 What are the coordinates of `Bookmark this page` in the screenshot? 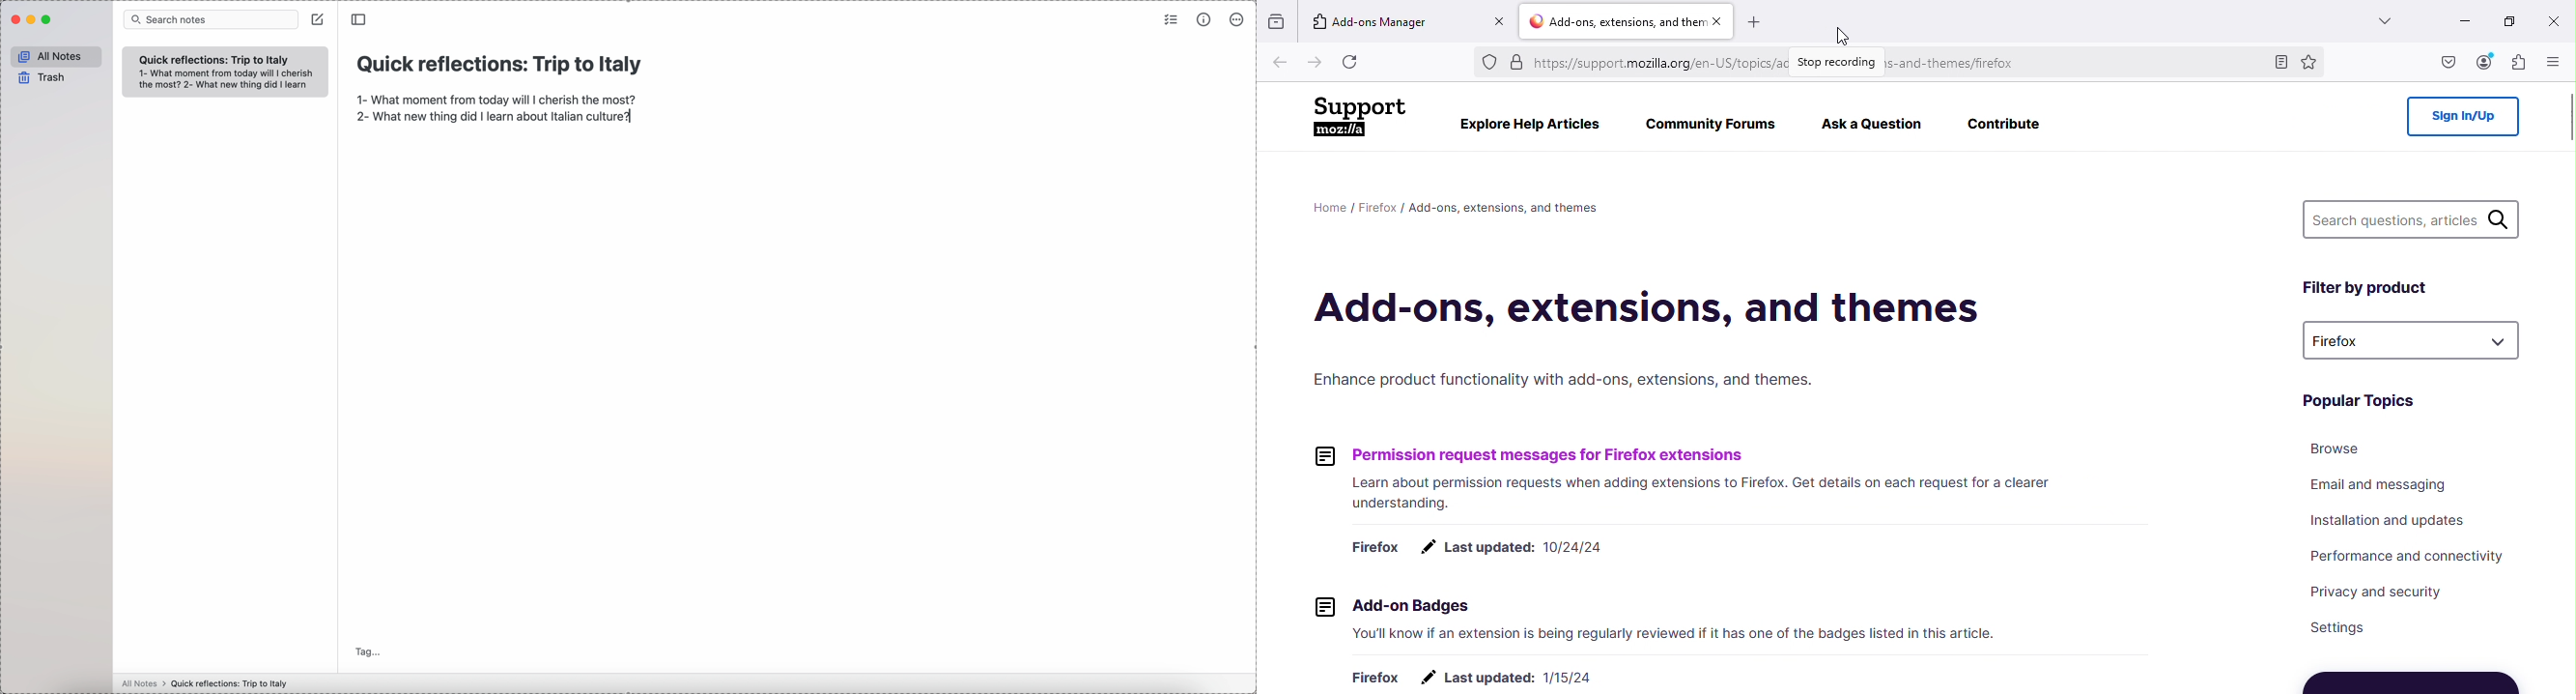 It's located at (2315, 63).